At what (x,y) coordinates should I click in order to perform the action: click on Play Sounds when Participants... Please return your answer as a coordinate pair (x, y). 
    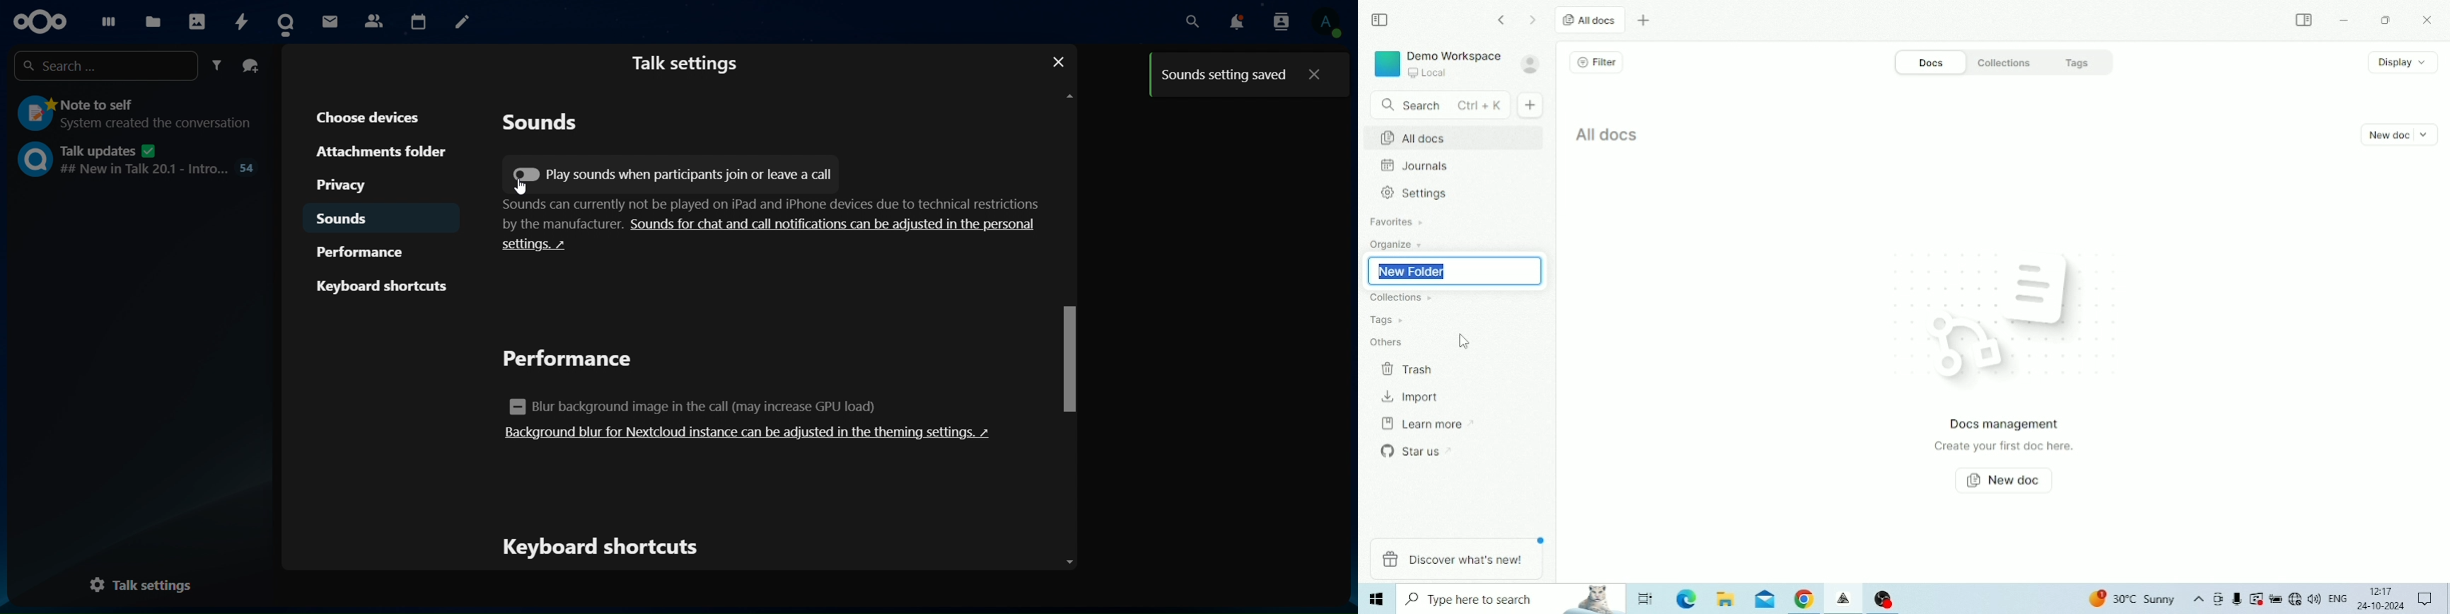
    Looking at the image, I should click on (528, 174).